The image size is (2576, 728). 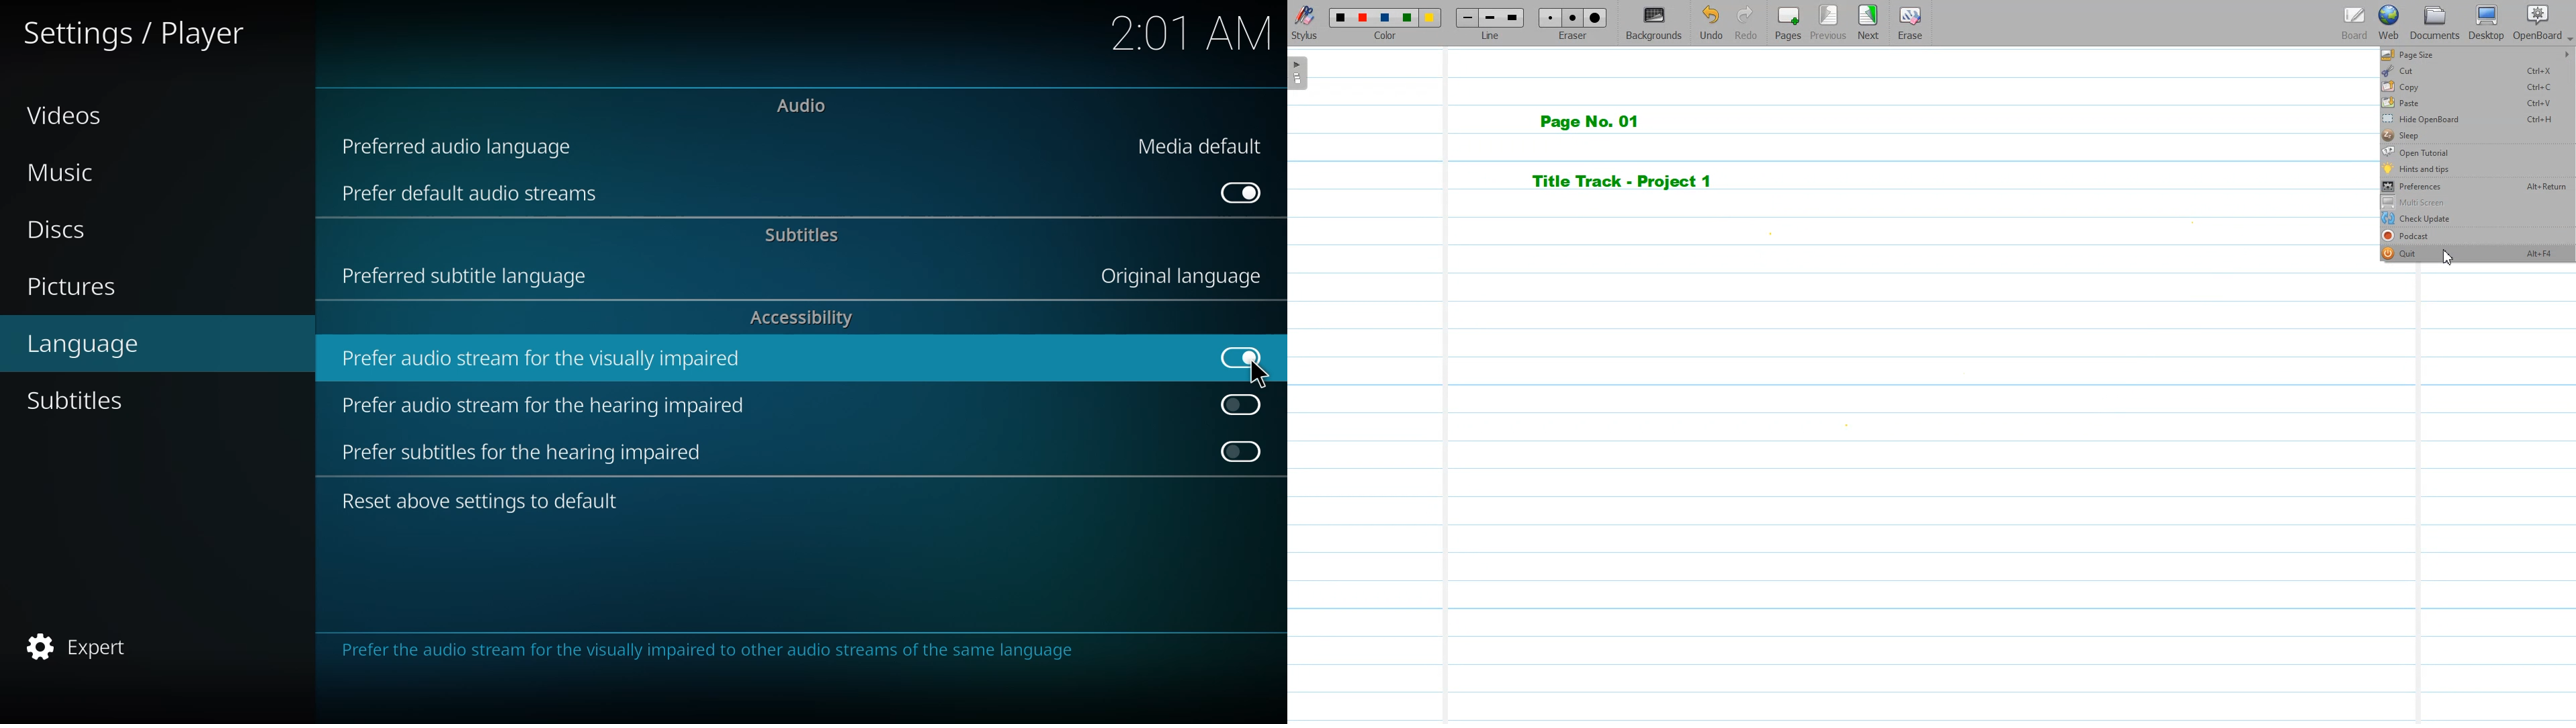 What do you see at coordinates (1239, 359) in the screenshot?
I see `enabled` at bounding box center [1239, 359].